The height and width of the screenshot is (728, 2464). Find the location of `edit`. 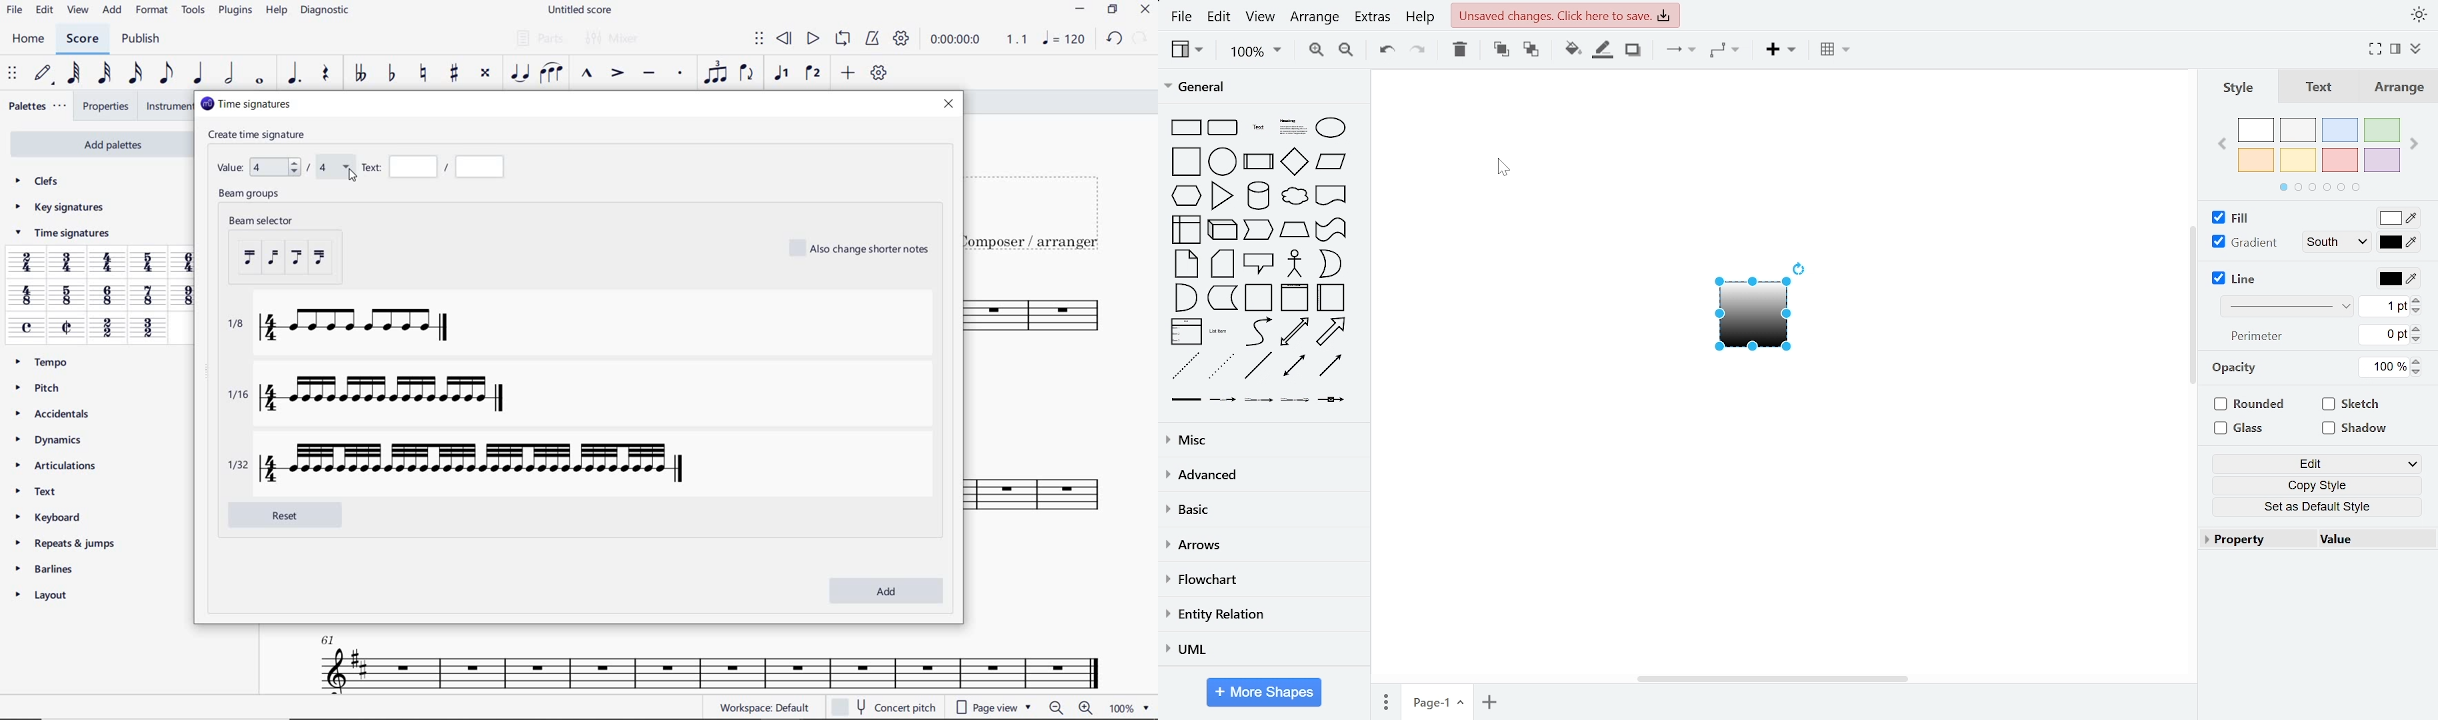

edit is located at coordinates (1217, 17).